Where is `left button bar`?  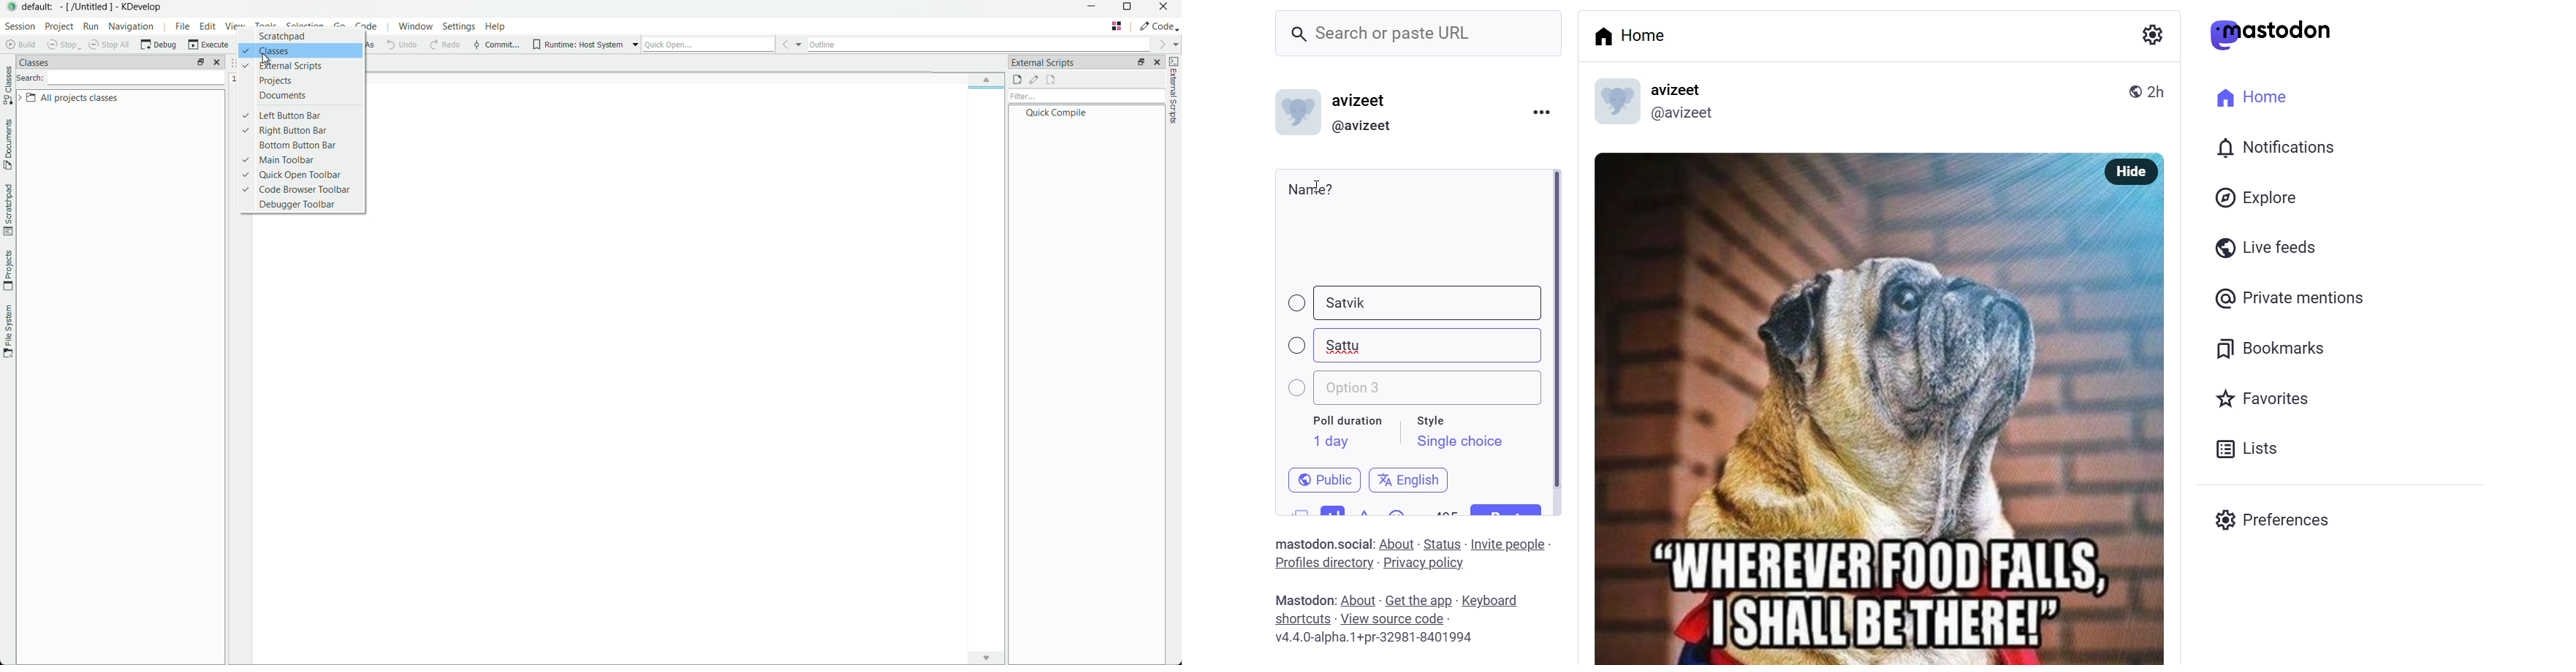
left button bar is located at coordinates (298, 113).